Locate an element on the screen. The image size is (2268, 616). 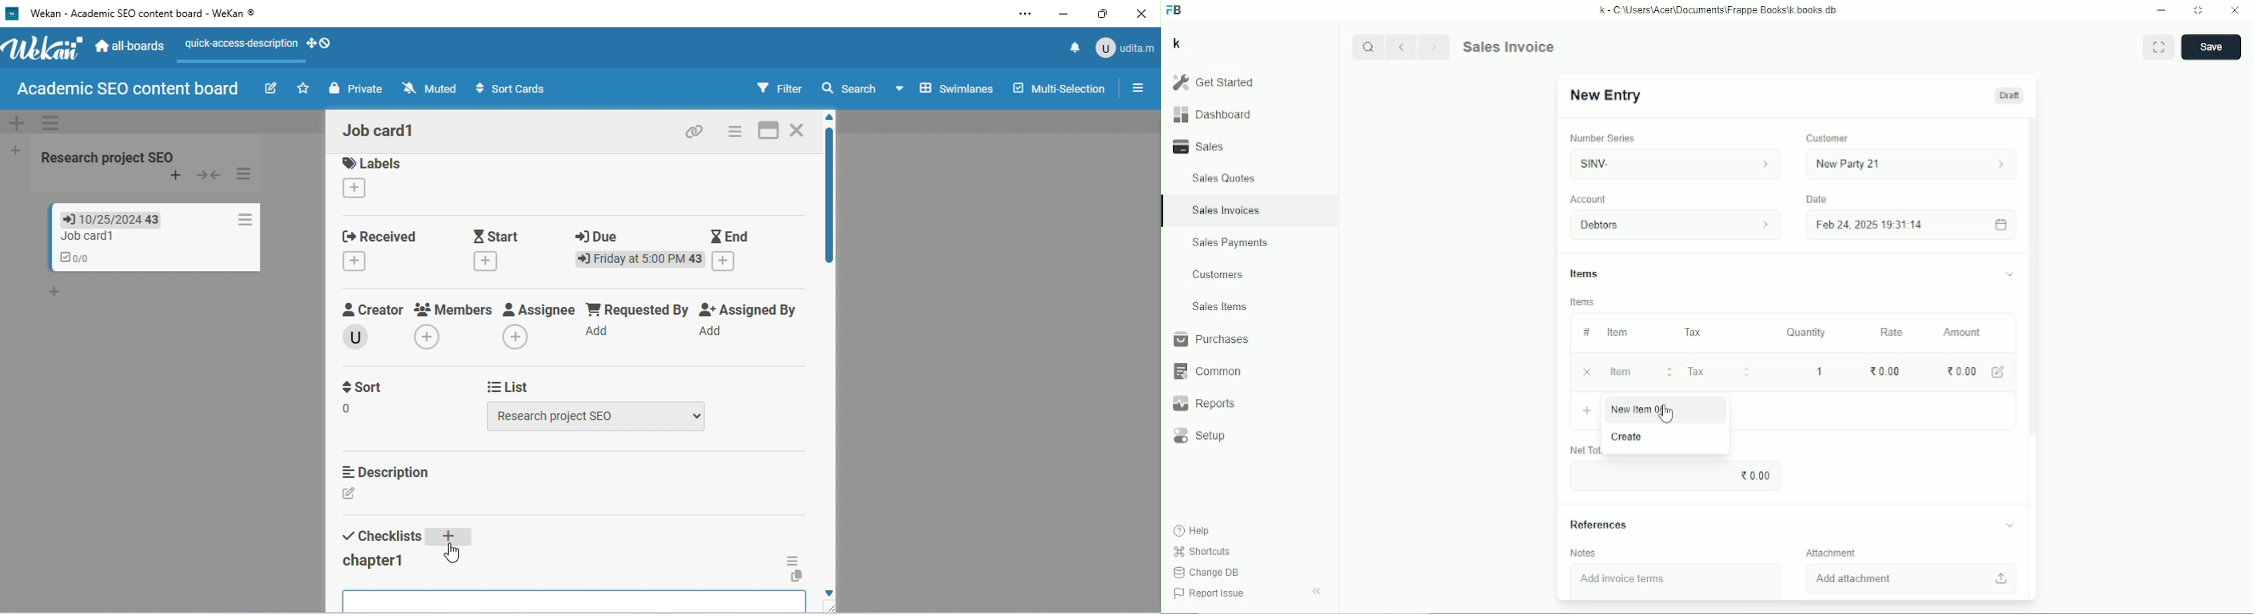
Cursor is located at coordinates (1667, 414).